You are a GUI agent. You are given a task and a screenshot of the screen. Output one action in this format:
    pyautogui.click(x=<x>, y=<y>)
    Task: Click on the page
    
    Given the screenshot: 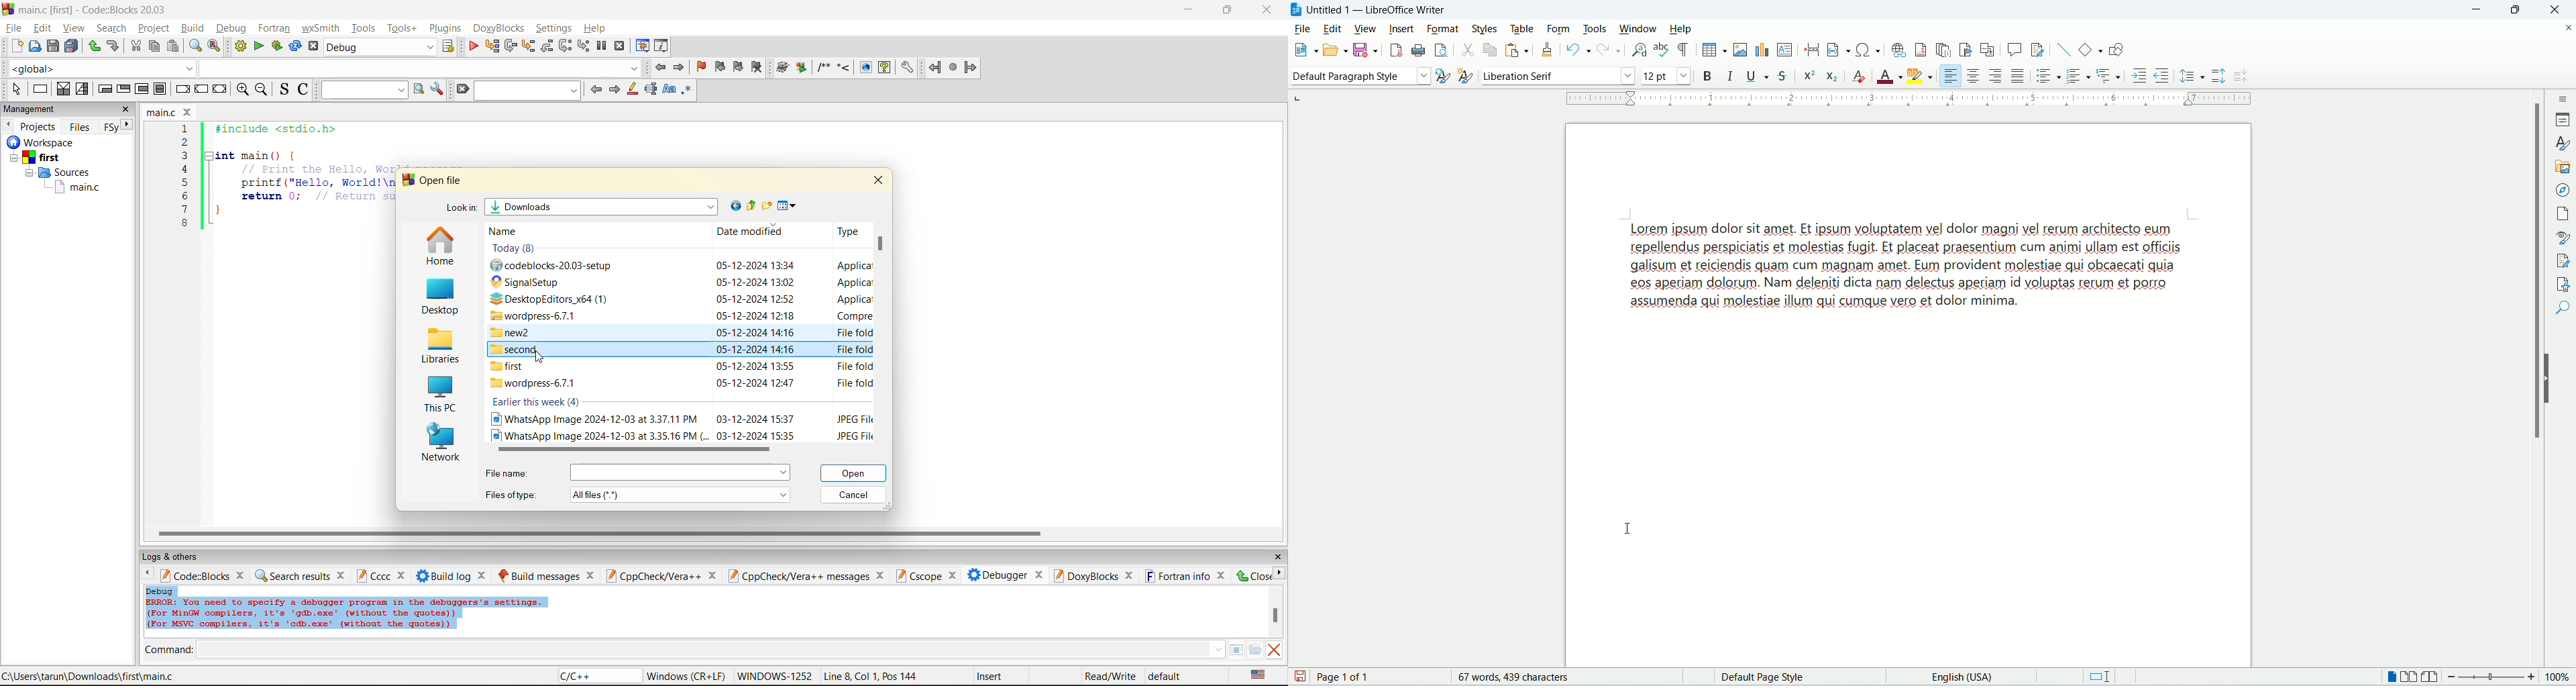 What is the action you would take?
    pyautogui.click(x=1331, y=677)
    